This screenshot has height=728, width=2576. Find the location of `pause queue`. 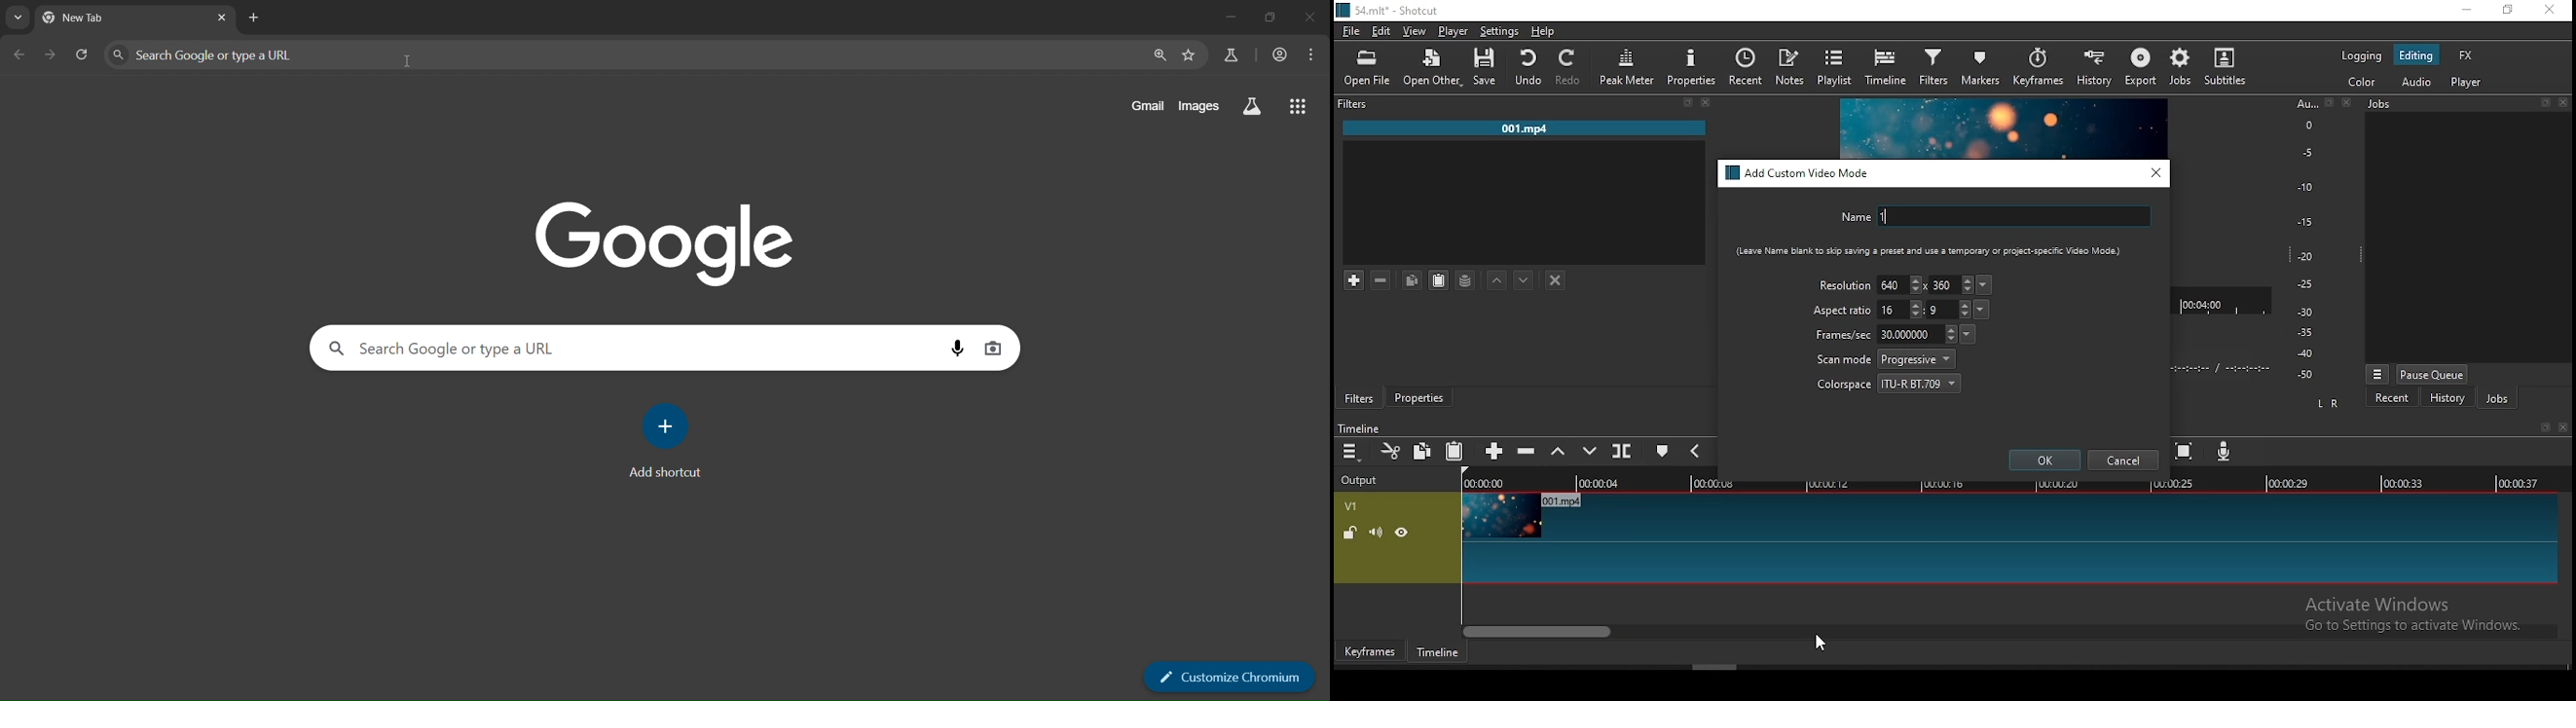

pause queue is located at coordinates (2432, 374).